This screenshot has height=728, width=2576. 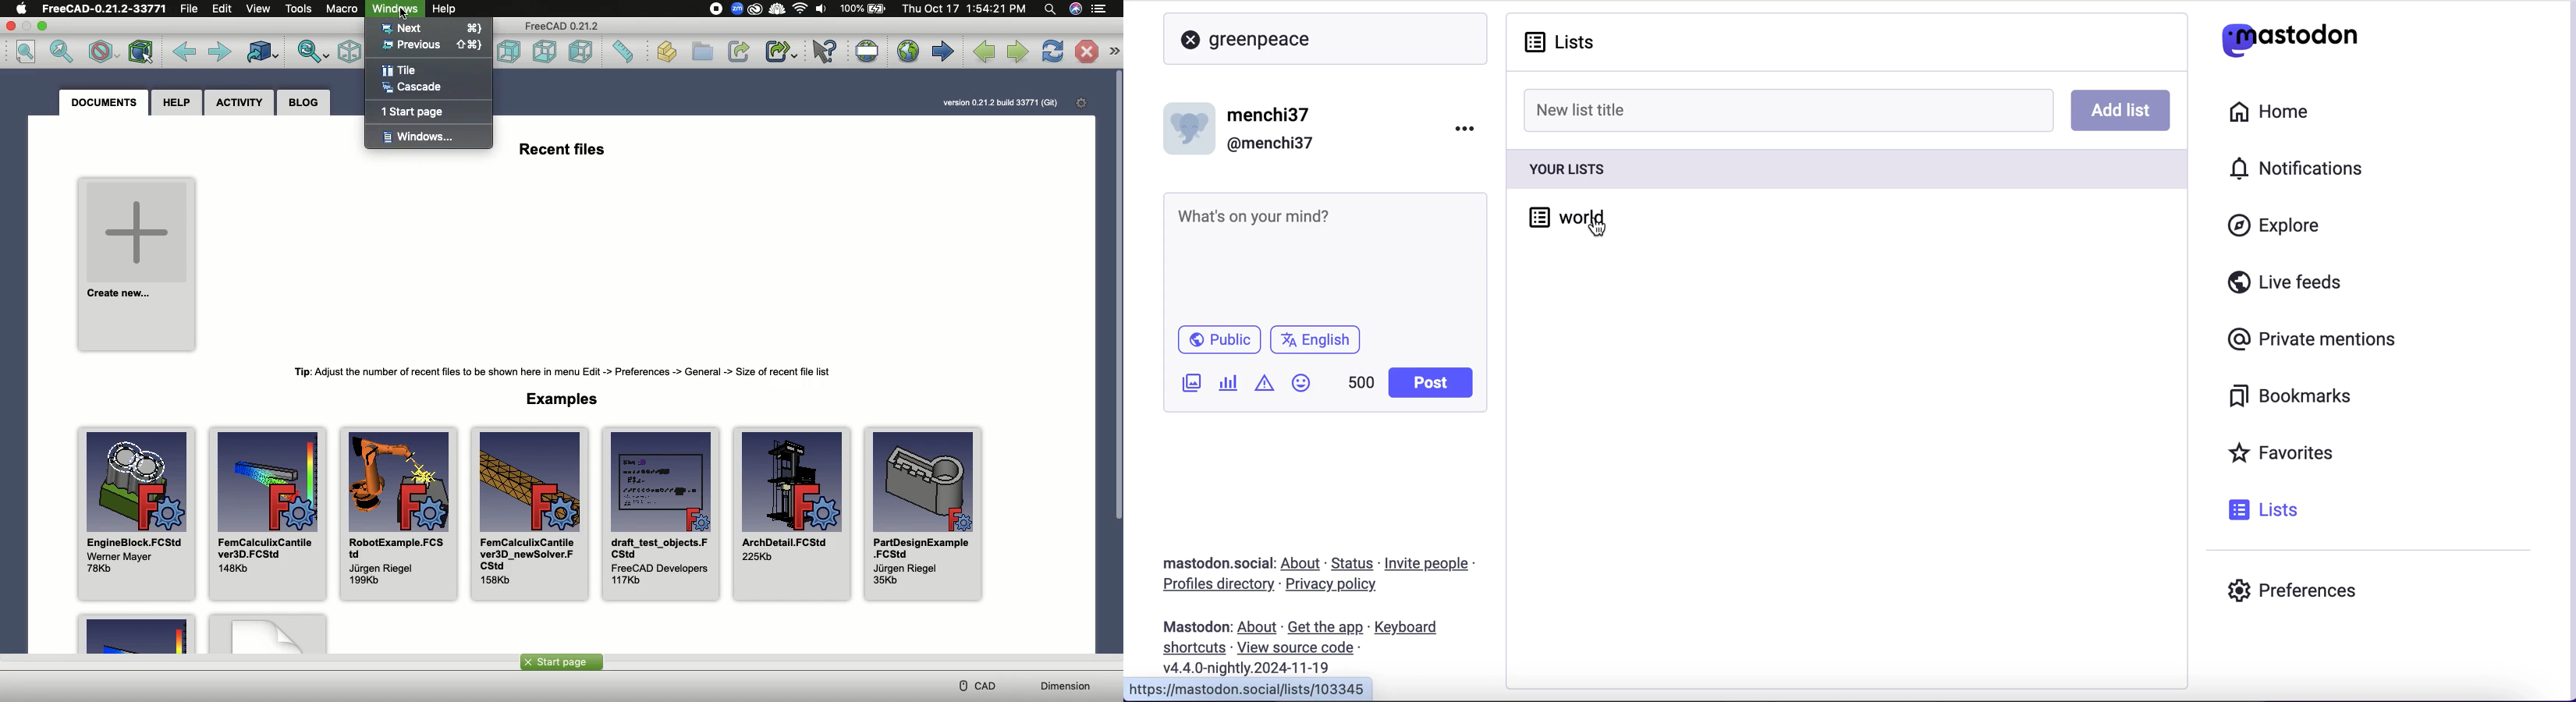 What do you see at coordinates (311, 52) in the screenshot?
I see `Sync view` at bounding box center [311, 52].